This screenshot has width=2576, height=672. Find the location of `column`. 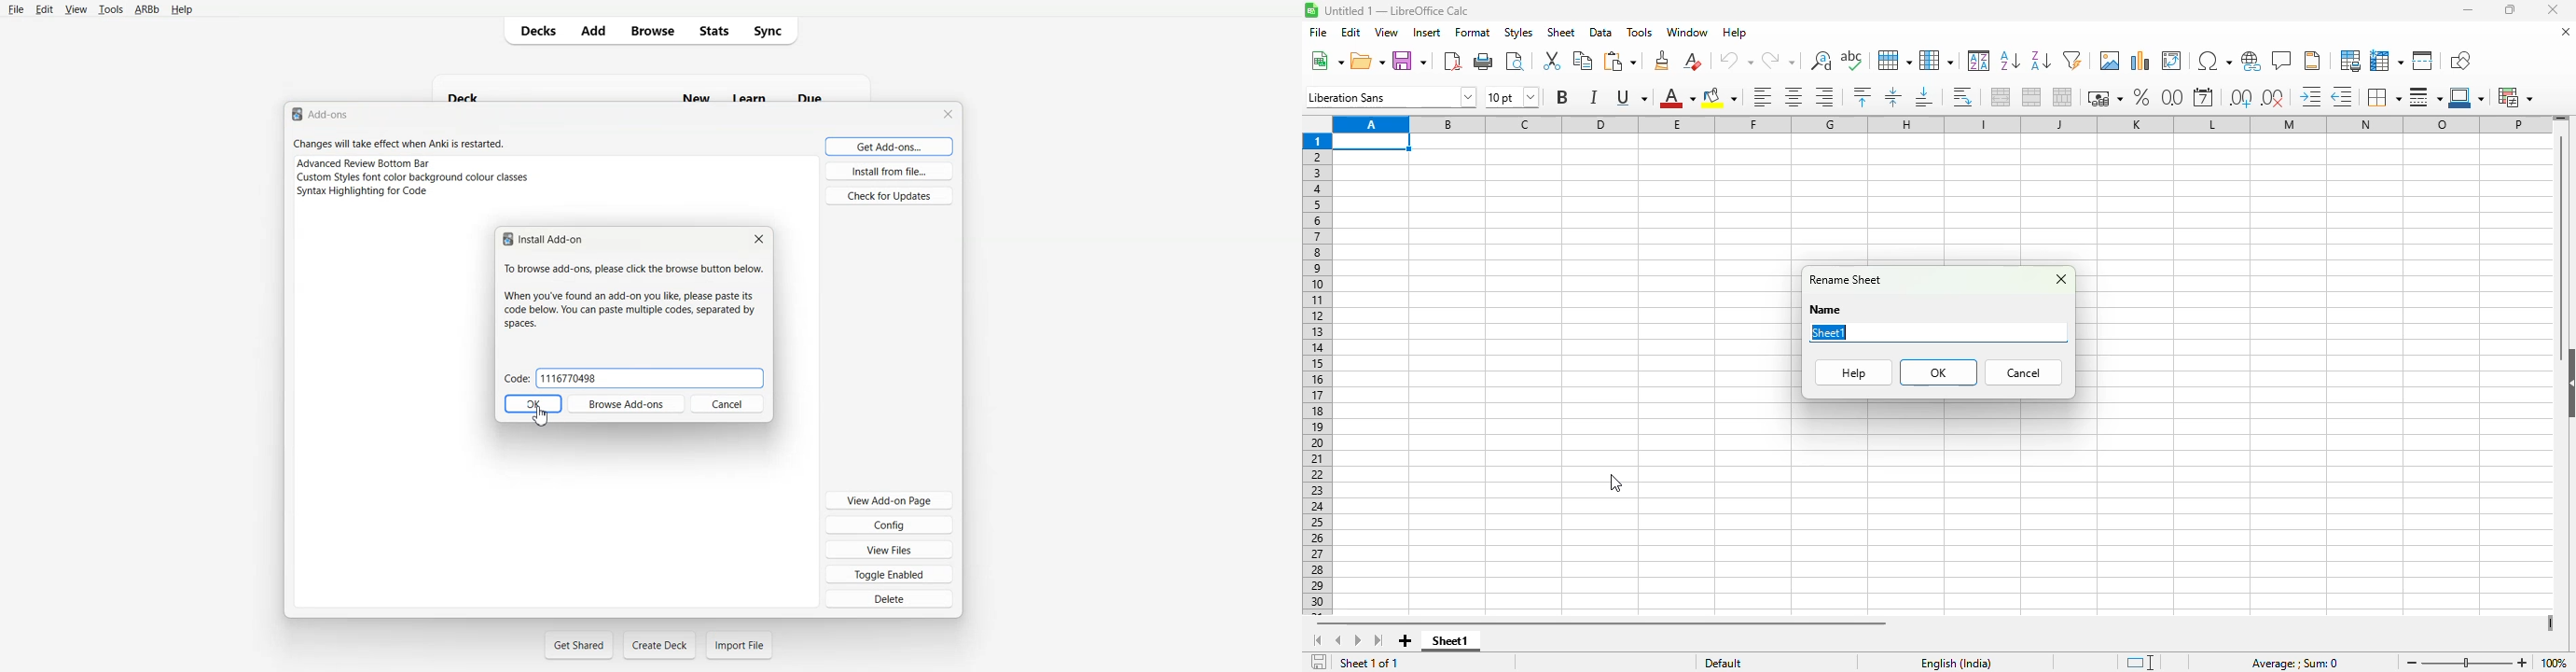

column is located at coordinates (1936, 61).